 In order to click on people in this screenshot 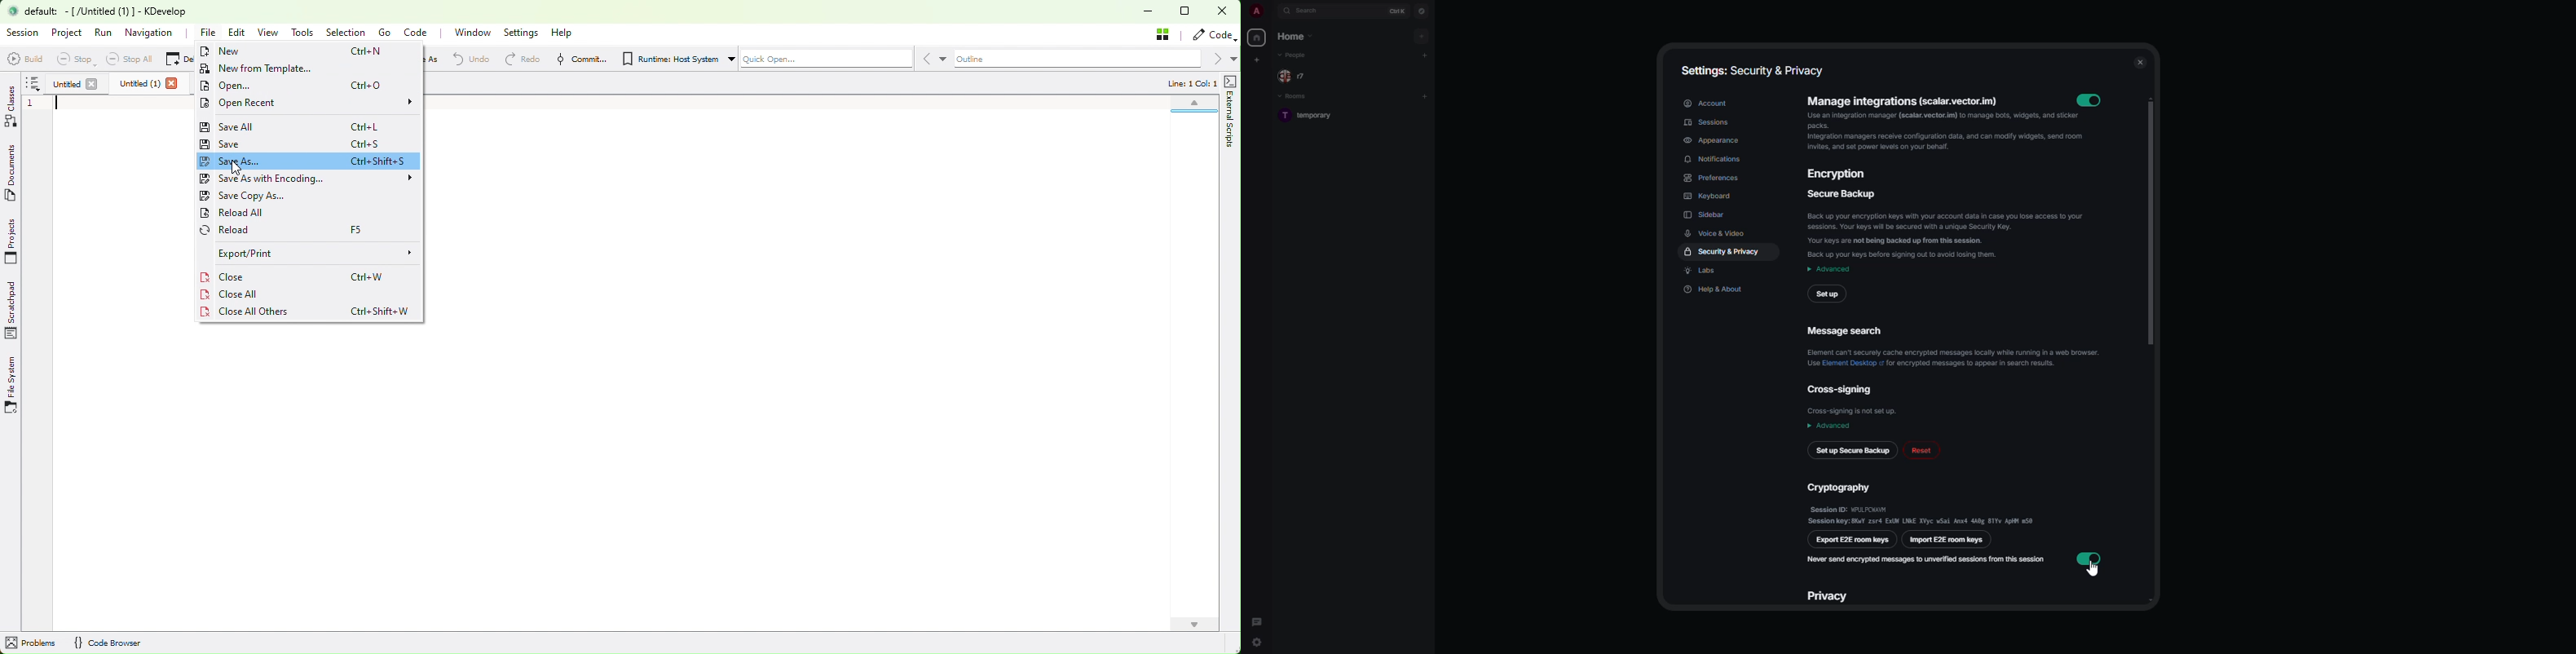, I will do `click(1297, 56)`.